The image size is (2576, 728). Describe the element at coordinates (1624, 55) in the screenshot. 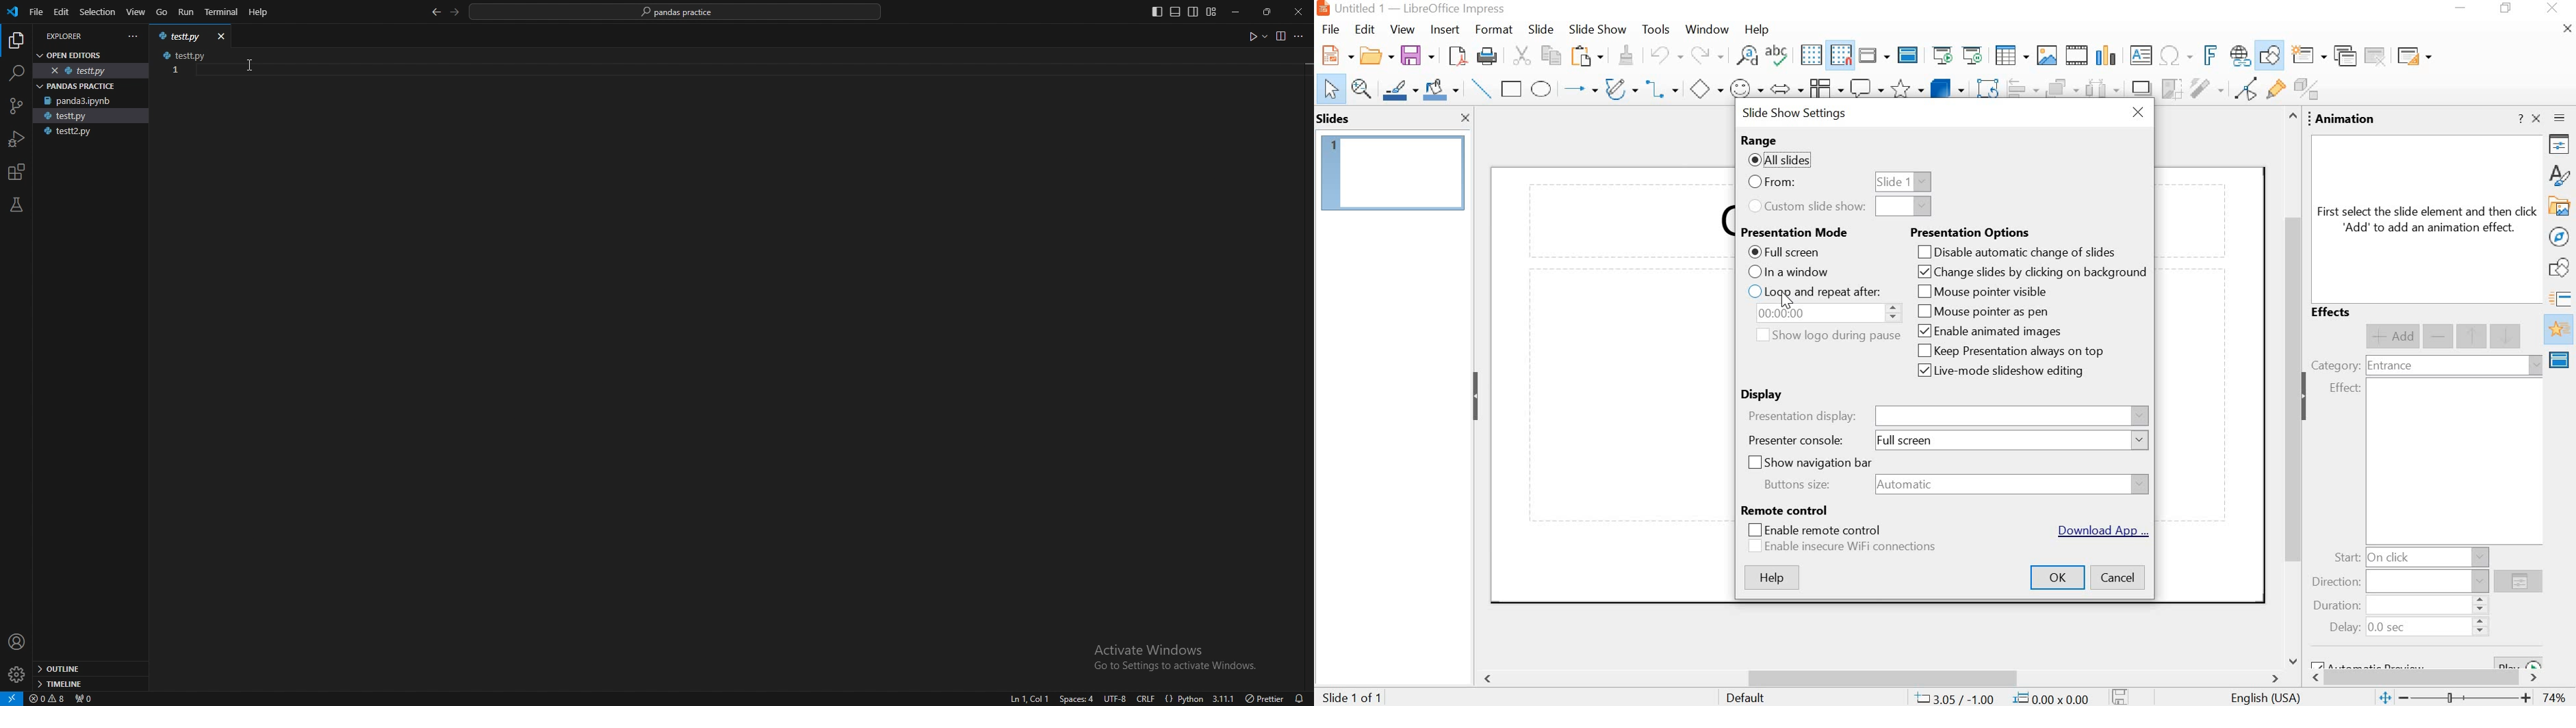

I see `formatting` at that location.